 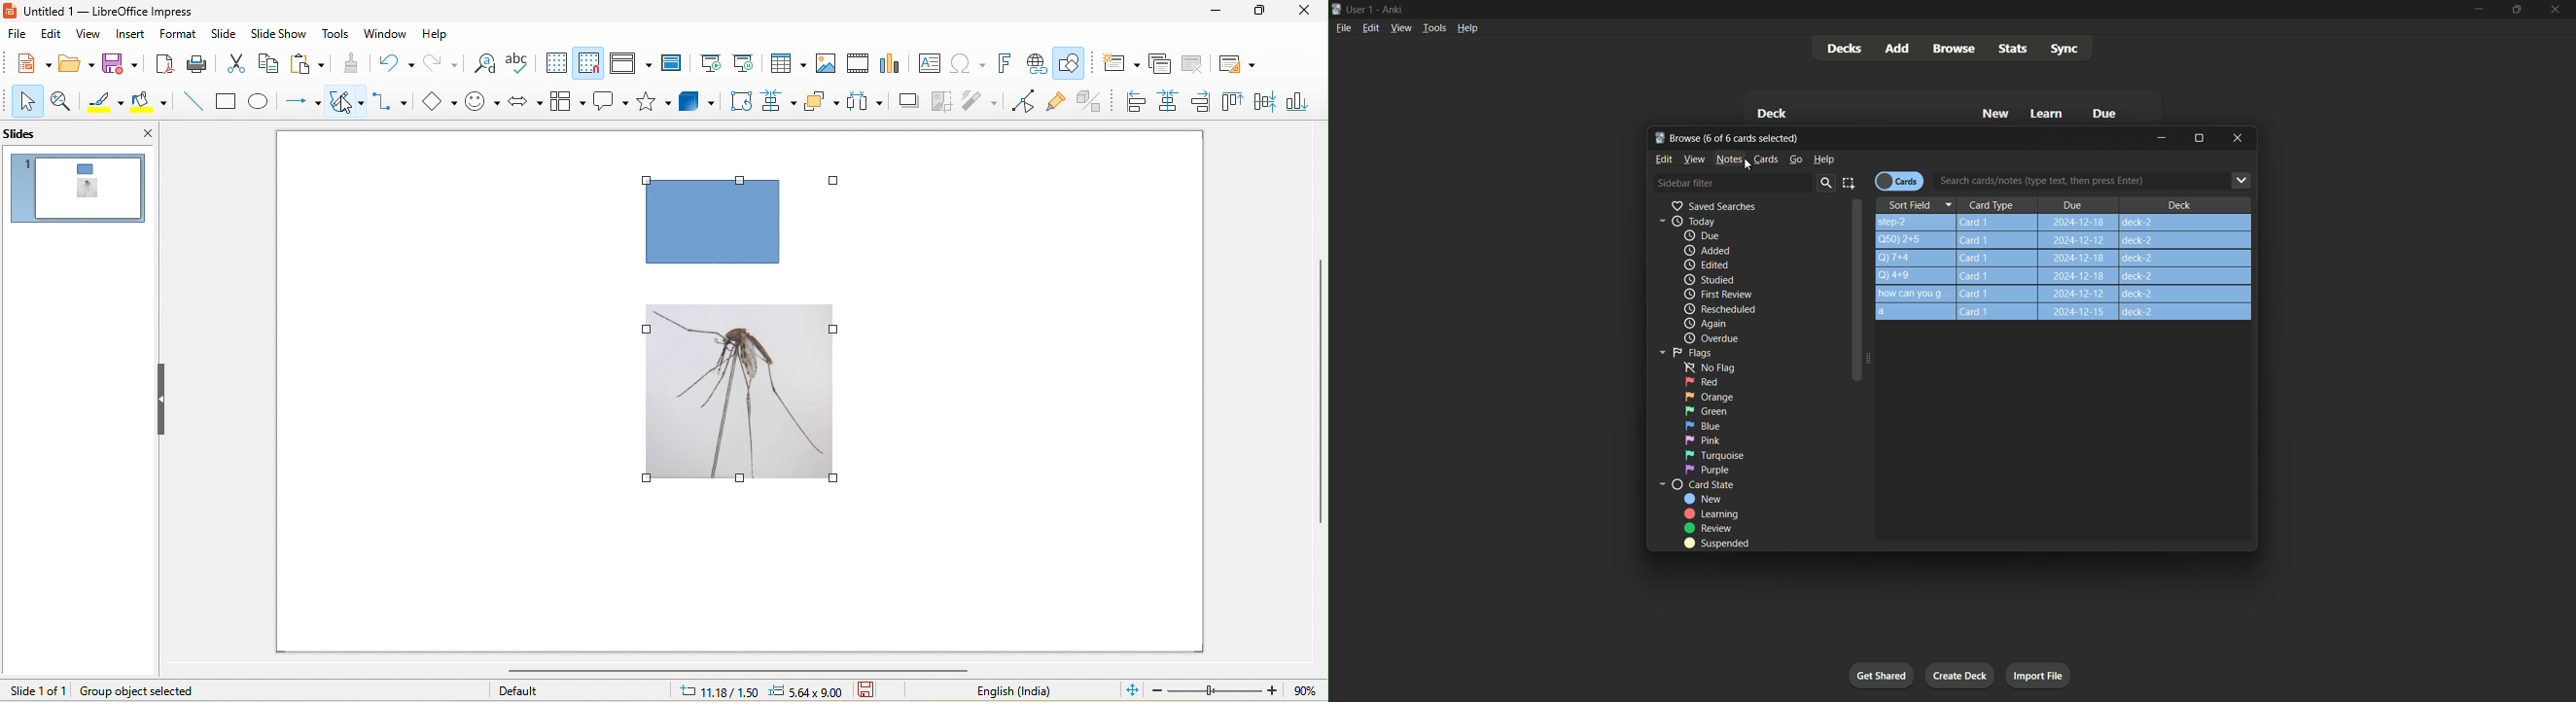 What do you see at coordinates (1320, 393) in the screenshot?
I see `vertical scroll bar` at bounding box center [1320, 393].